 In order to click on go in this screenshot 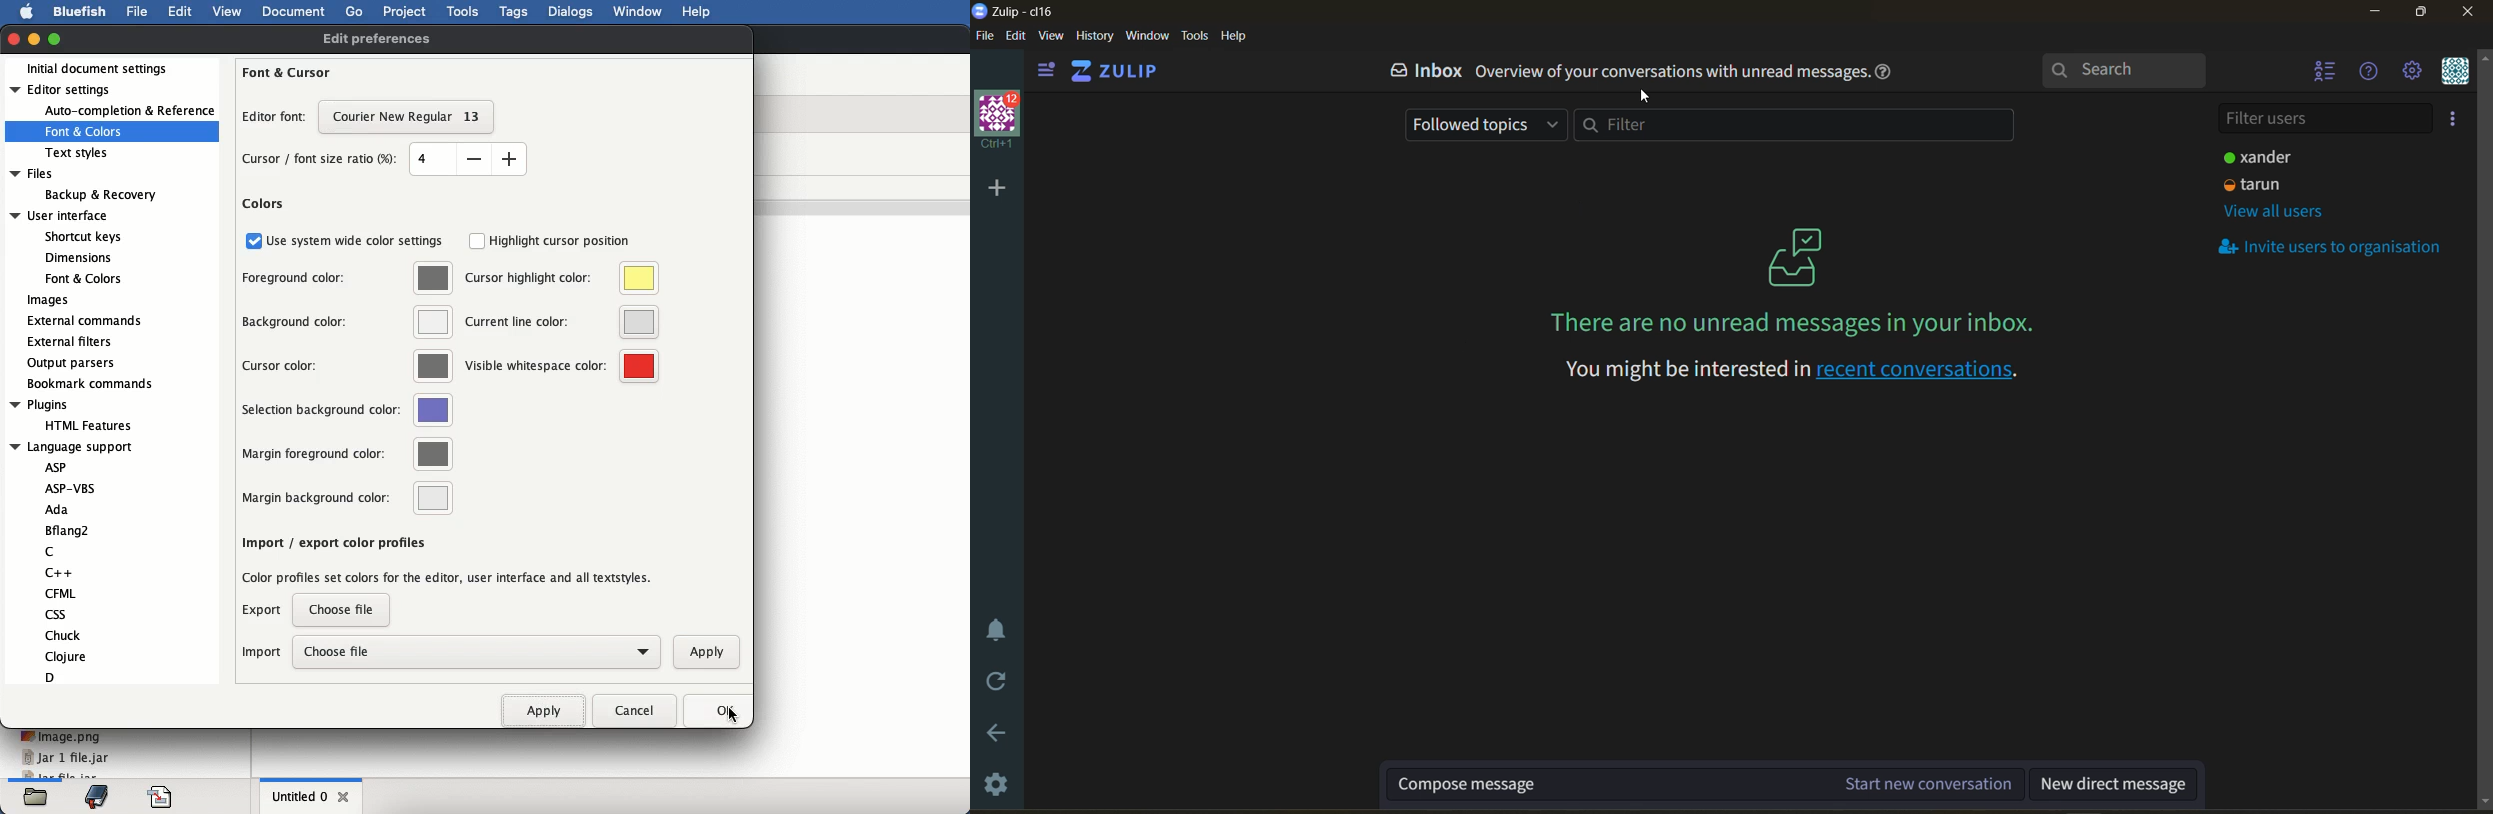, I will do `click(355, 11)`.